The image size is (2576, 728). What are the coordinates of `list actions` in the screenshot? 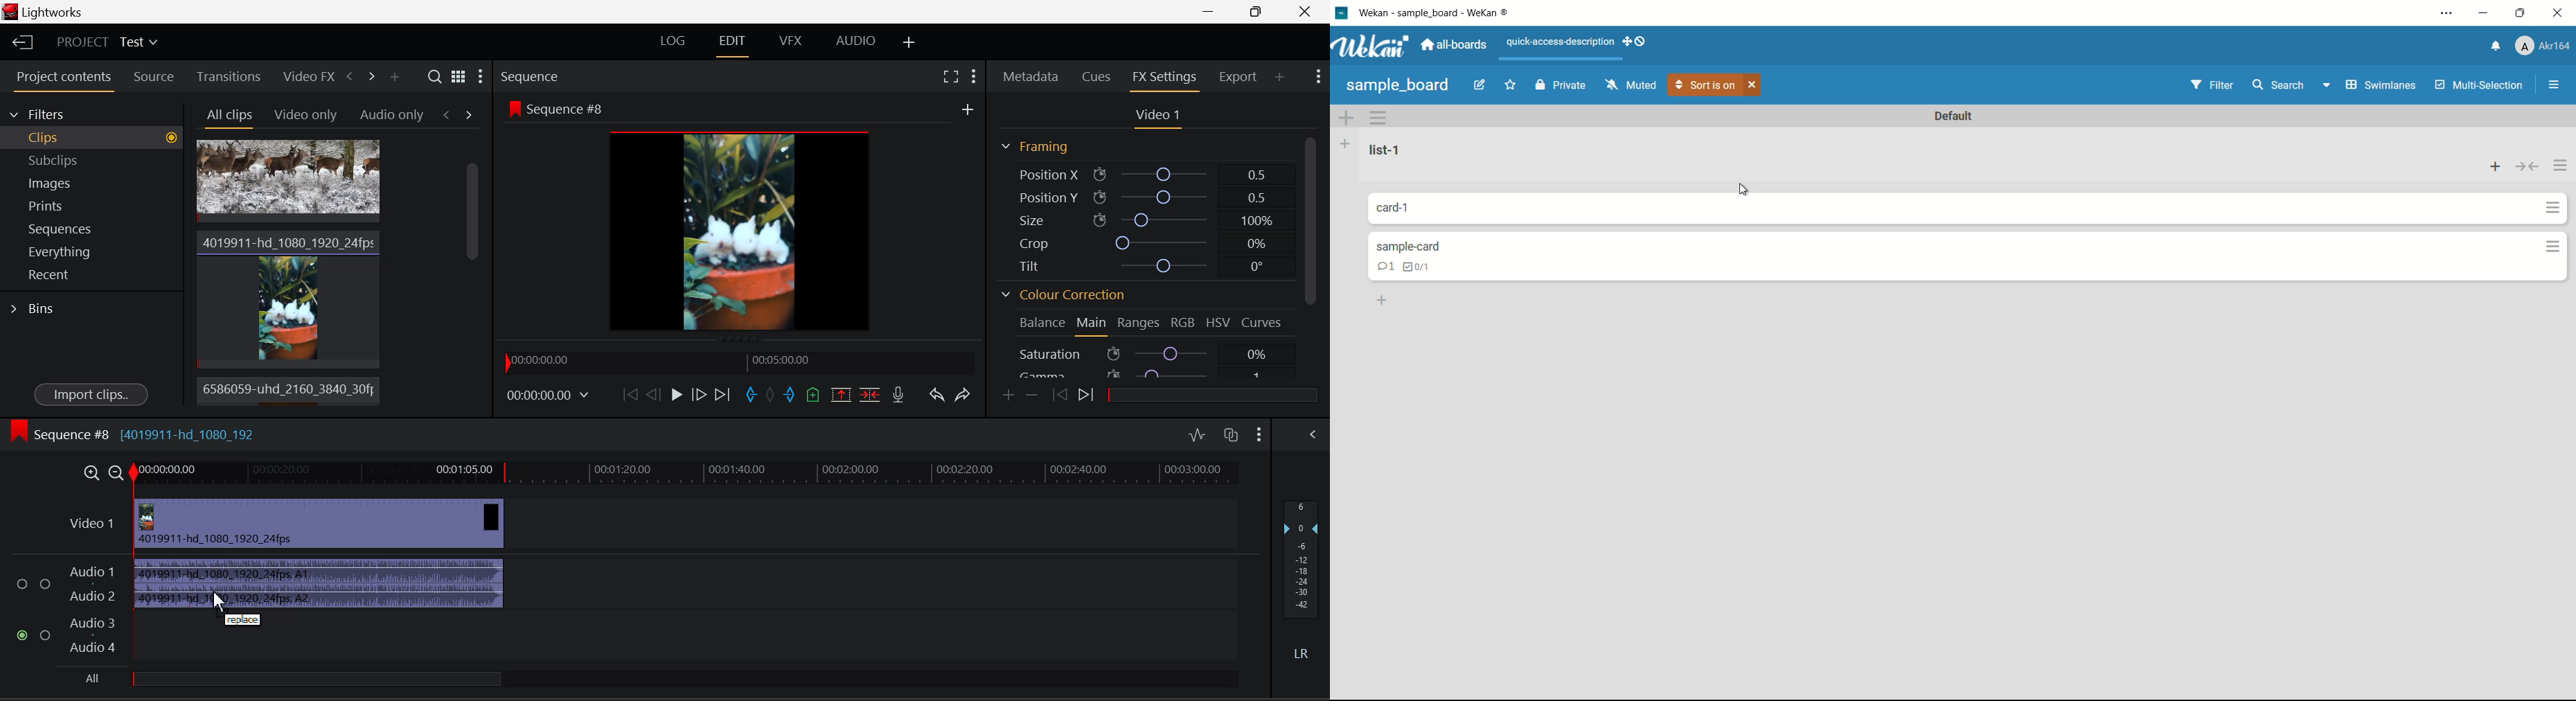 It's located at (2559, 164).